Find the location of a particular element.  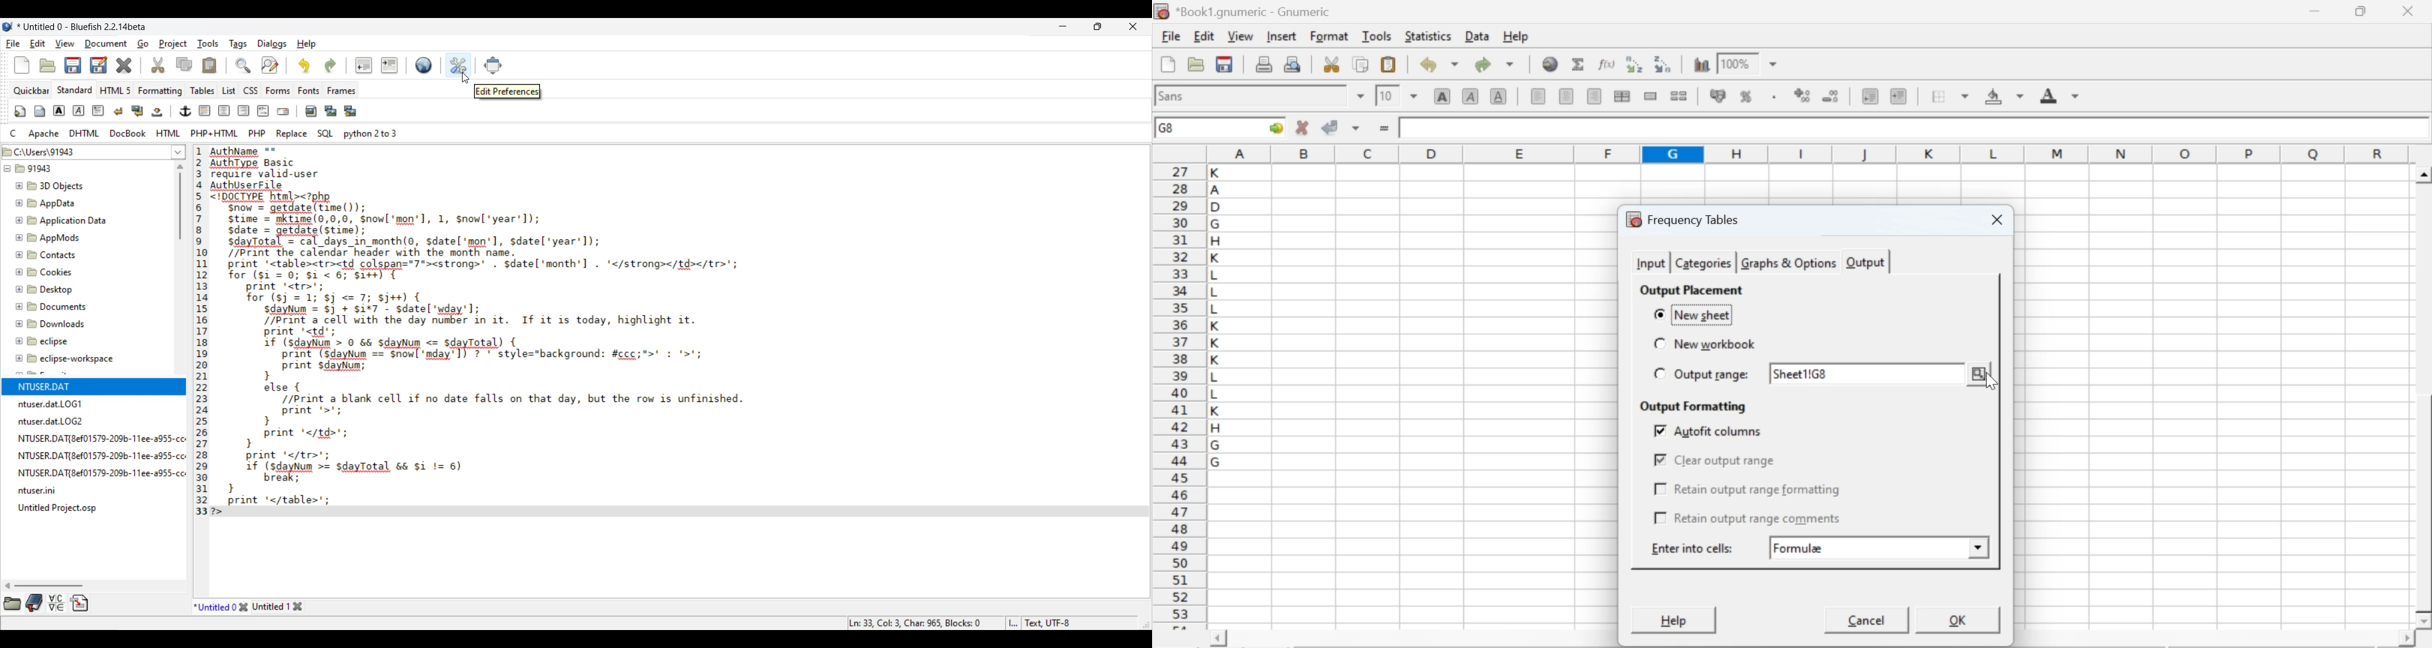

Vertical slide bar is located at coordinates (180, 202).